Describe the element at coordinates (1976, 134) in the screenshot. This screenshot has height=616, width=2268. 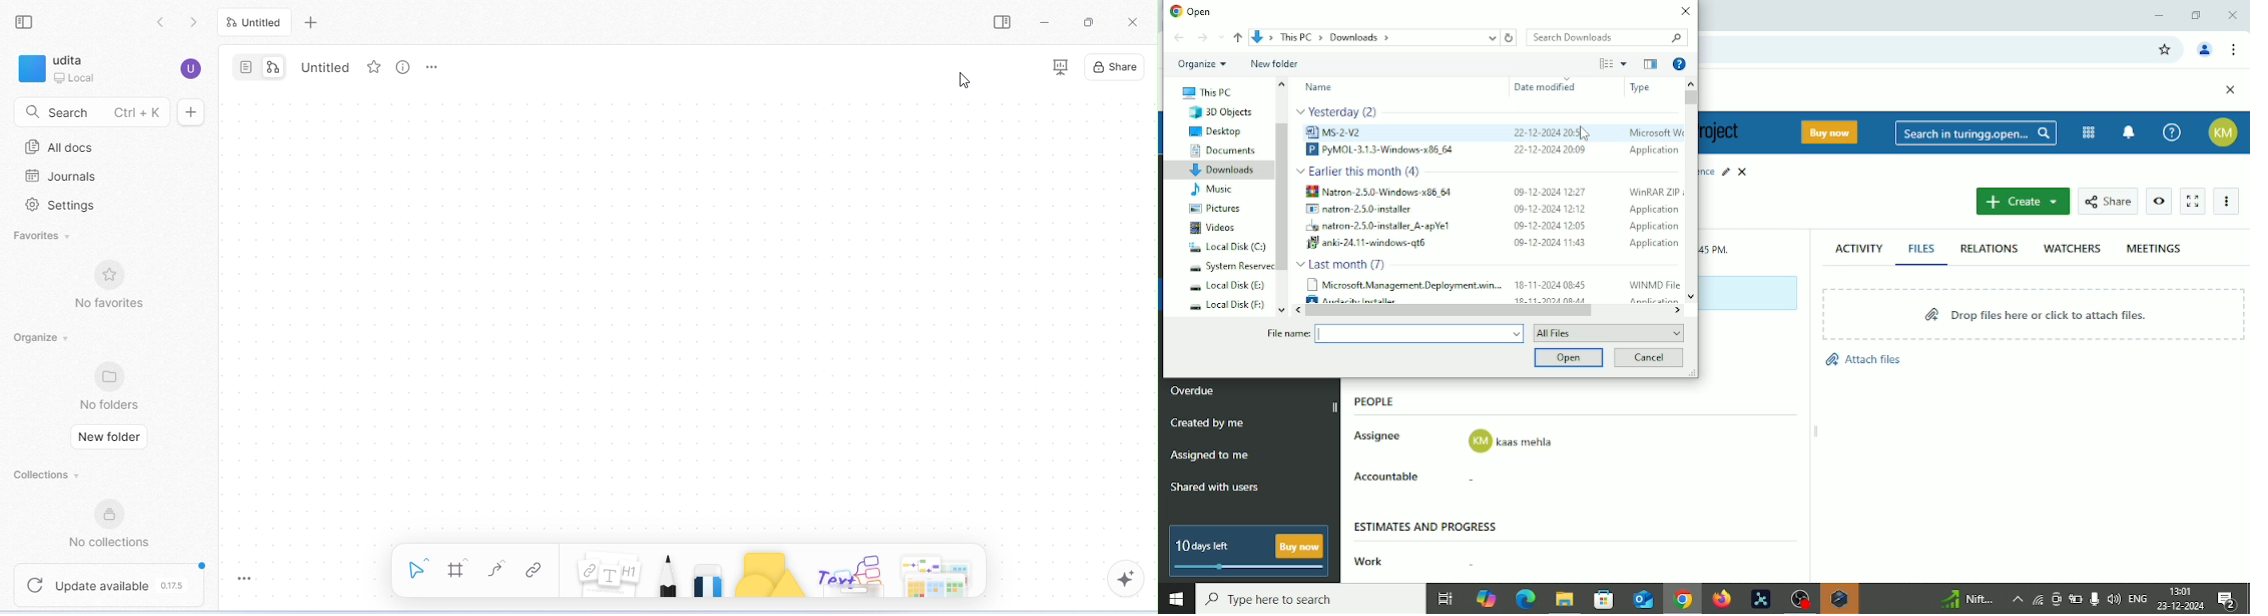
I see `Search` at that location.